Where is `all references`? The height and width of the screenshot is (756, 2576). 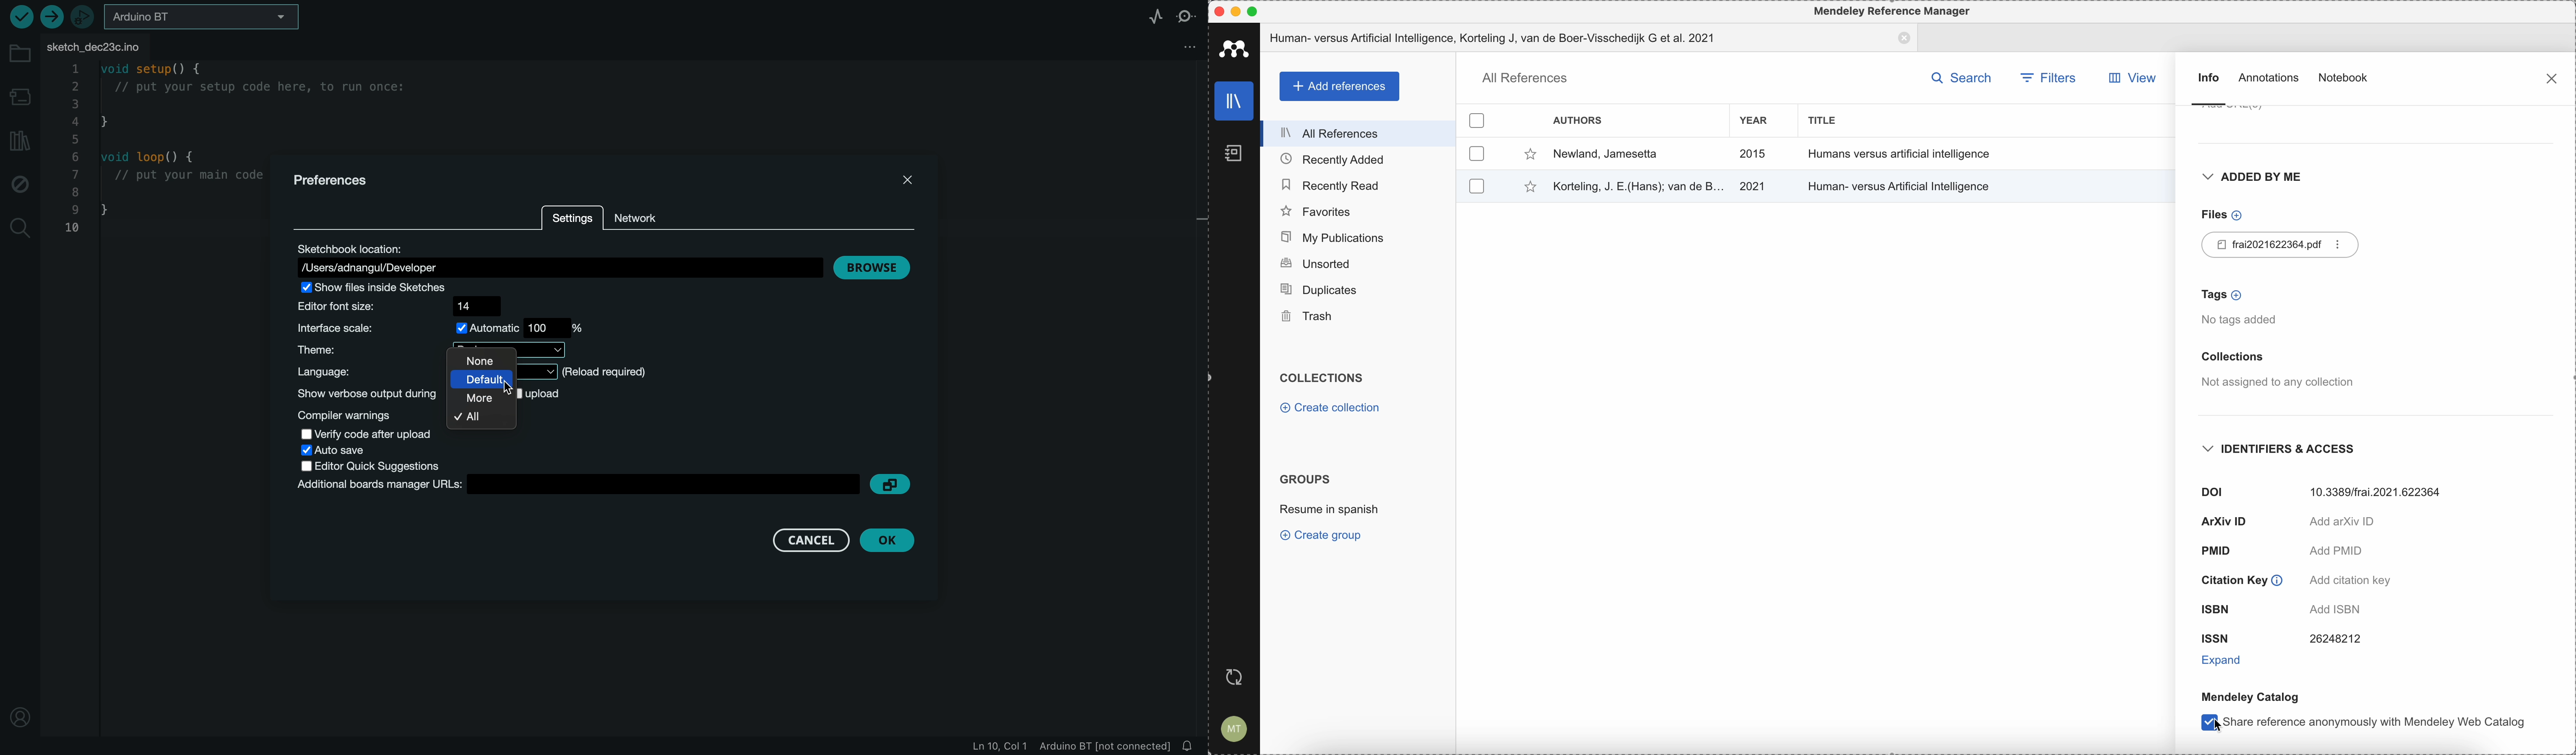
all references is located at coordinates (1361, 133).